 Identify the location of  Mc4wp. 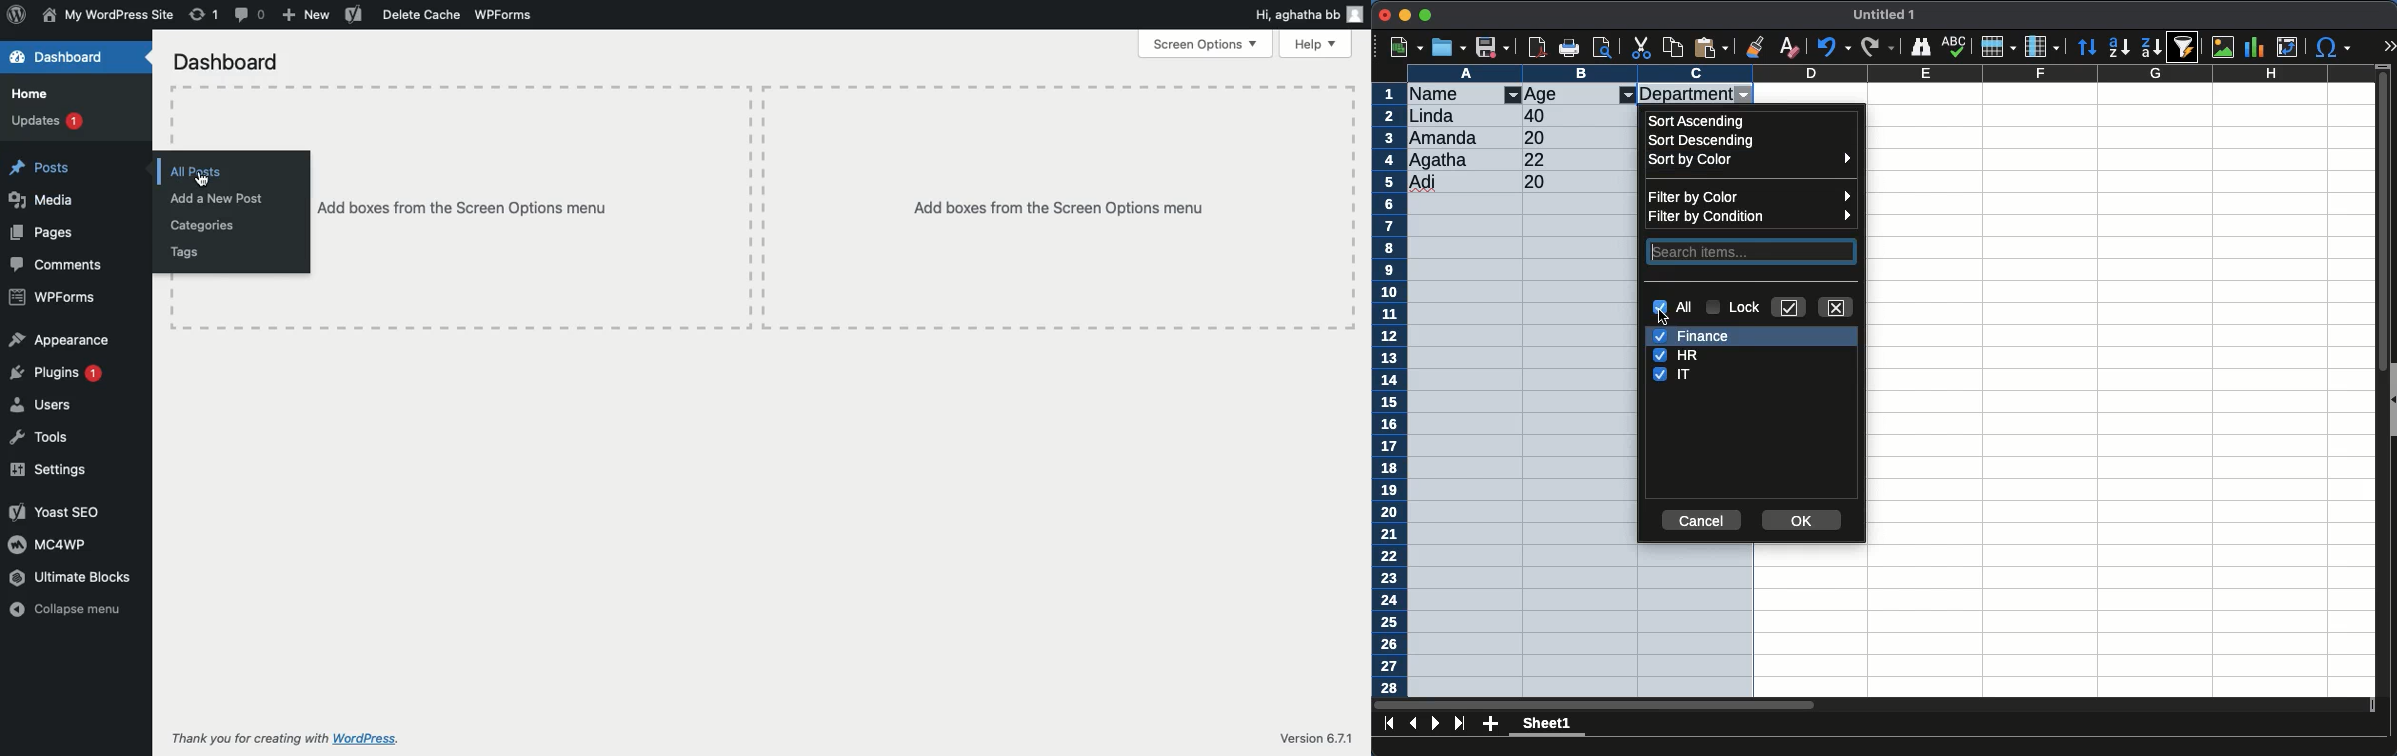
(50, 546).